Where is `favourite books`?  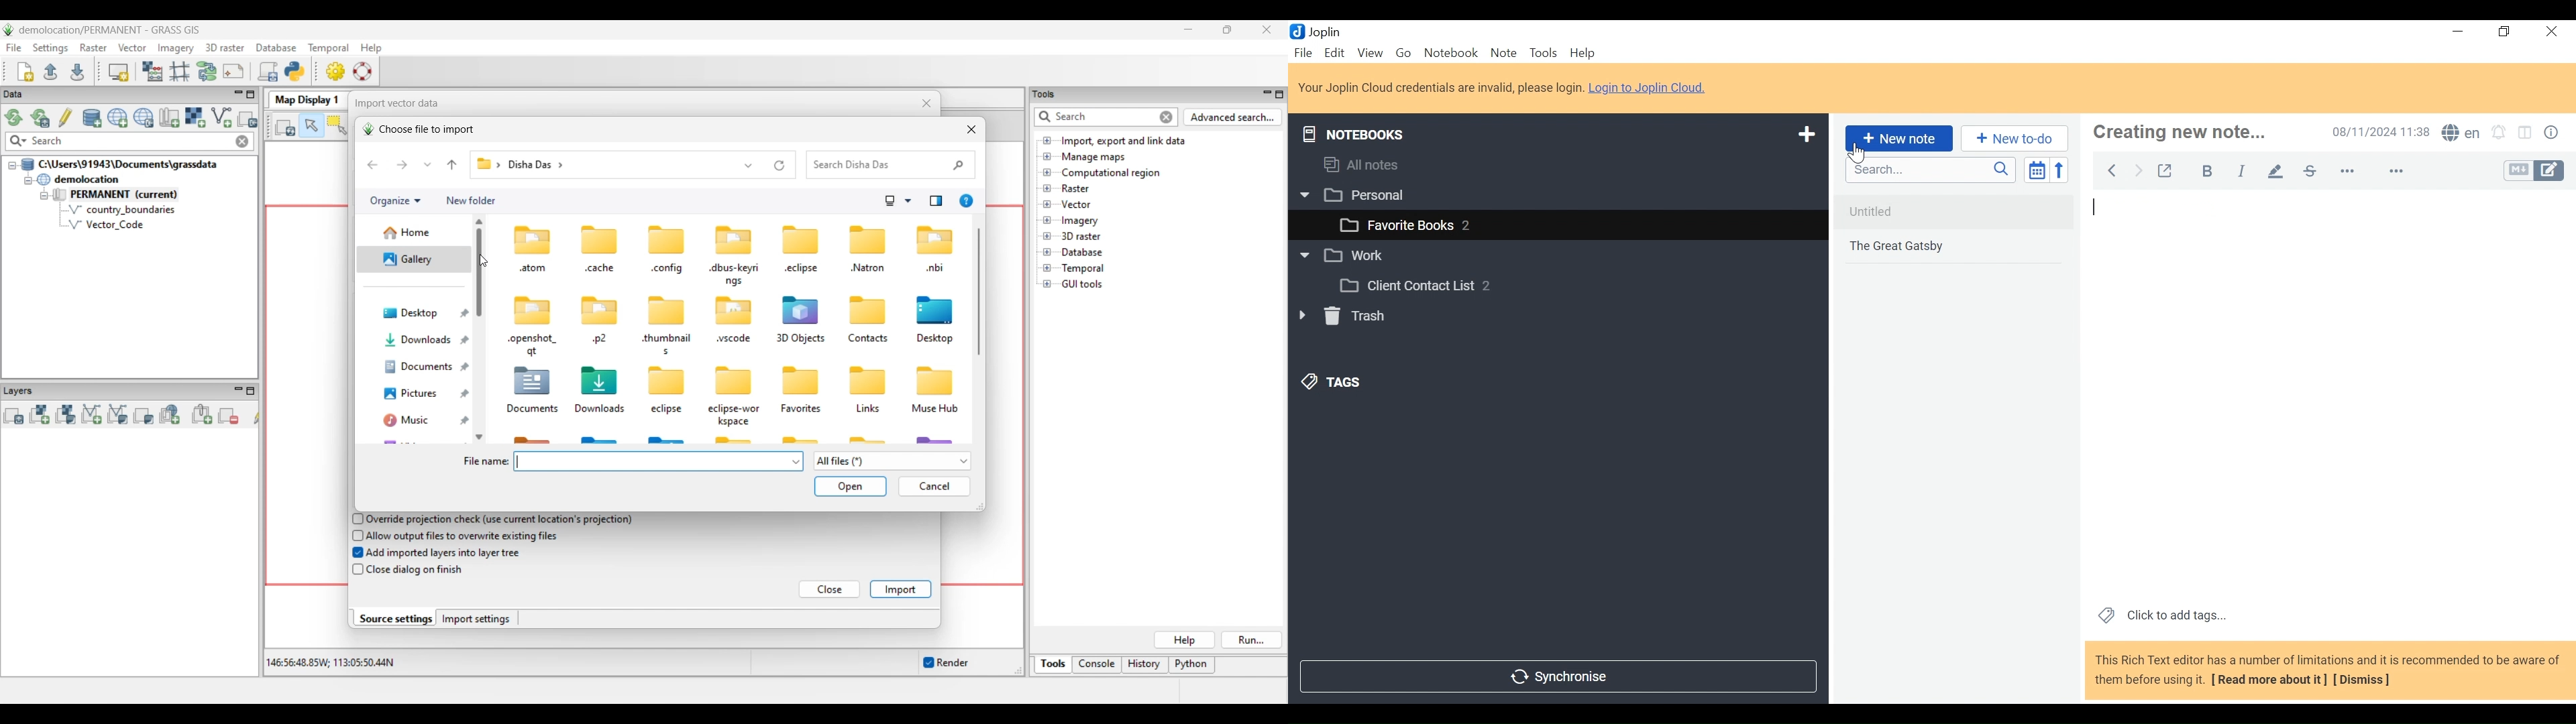
favourite books is located at coordinates (1405, 225).